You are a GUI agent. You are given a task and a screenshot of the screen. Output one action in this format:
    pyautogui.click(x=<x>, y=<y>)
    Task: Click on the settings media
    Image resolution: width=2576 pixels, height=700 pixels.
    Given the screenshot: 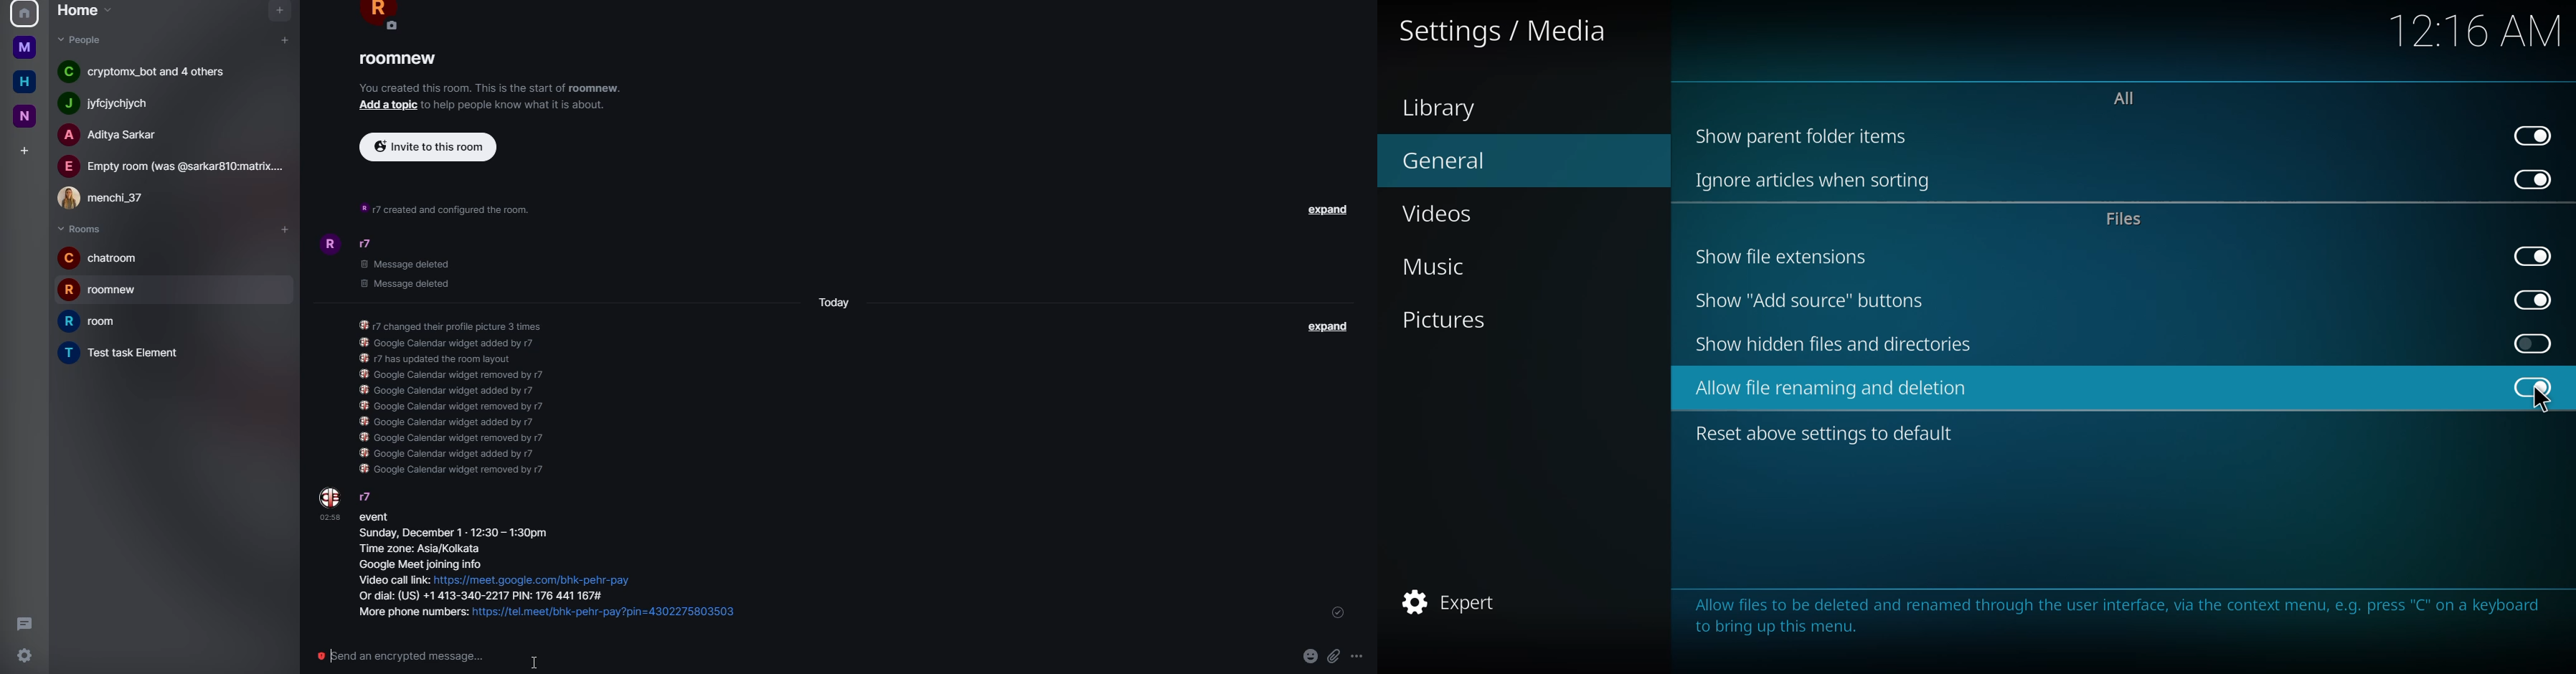 What is the action you would take?
    pyautogui.click(x=1509, y=31)
    